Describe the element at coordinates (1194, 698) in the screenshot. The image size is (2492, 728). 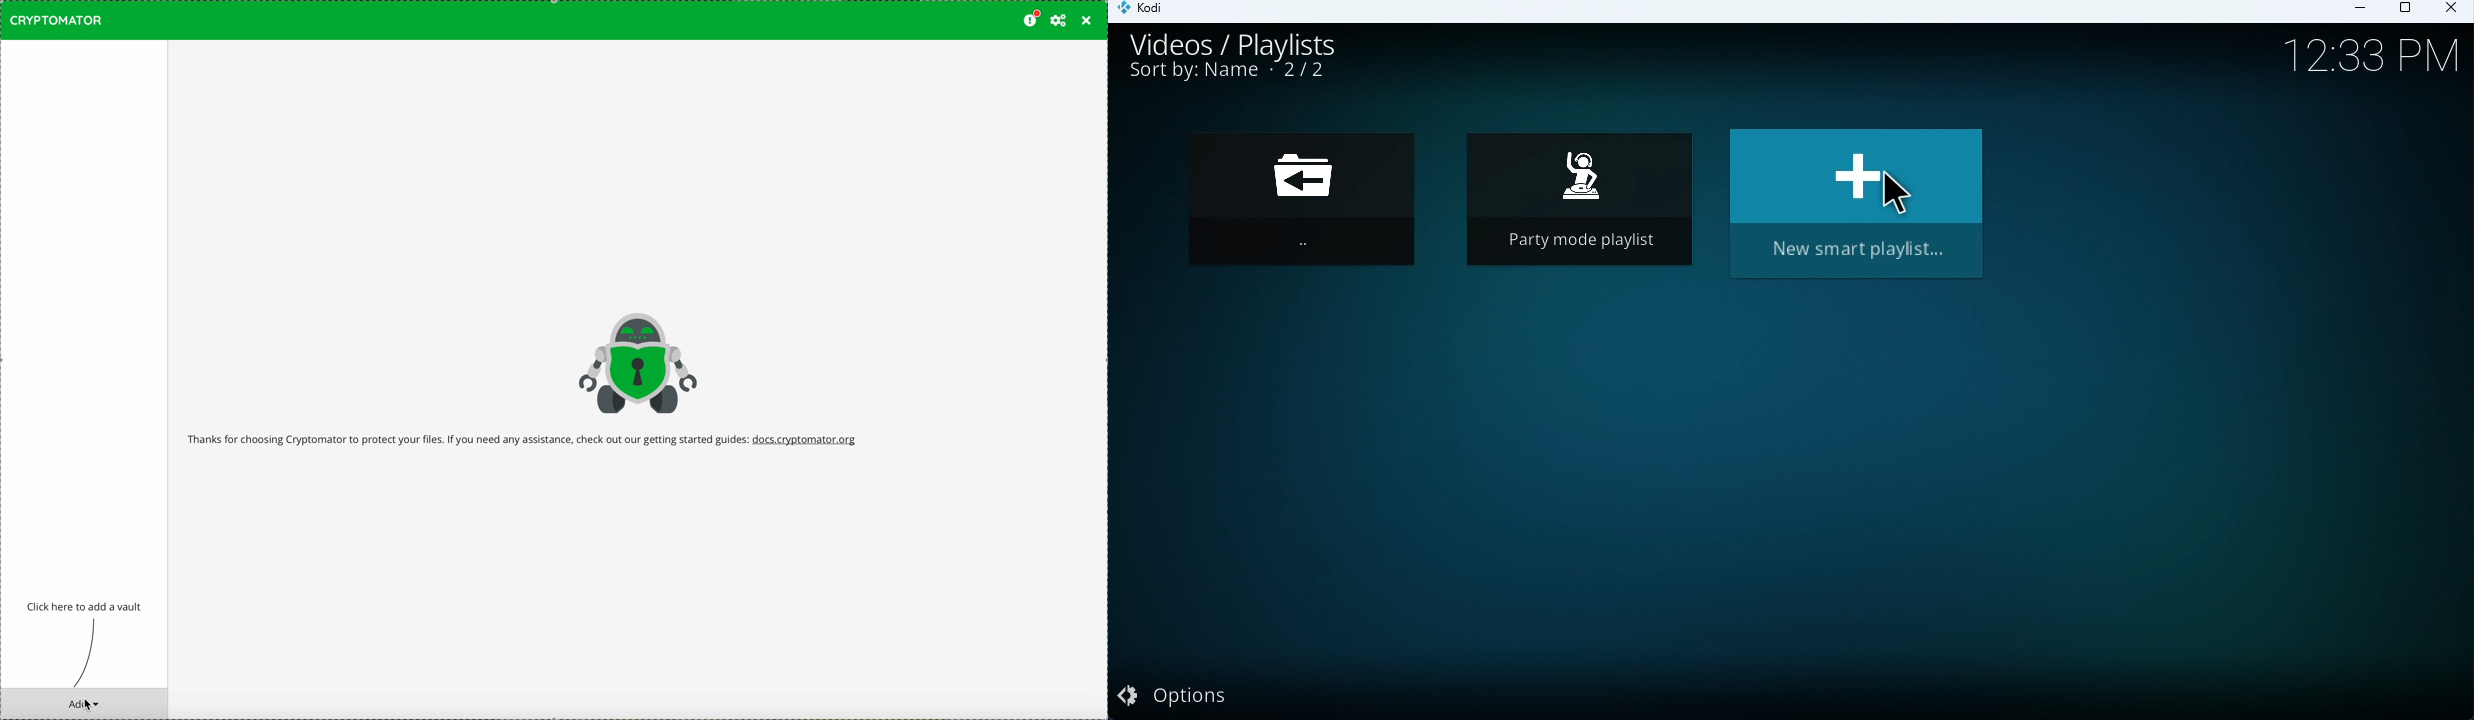
I see `Options` at that location.